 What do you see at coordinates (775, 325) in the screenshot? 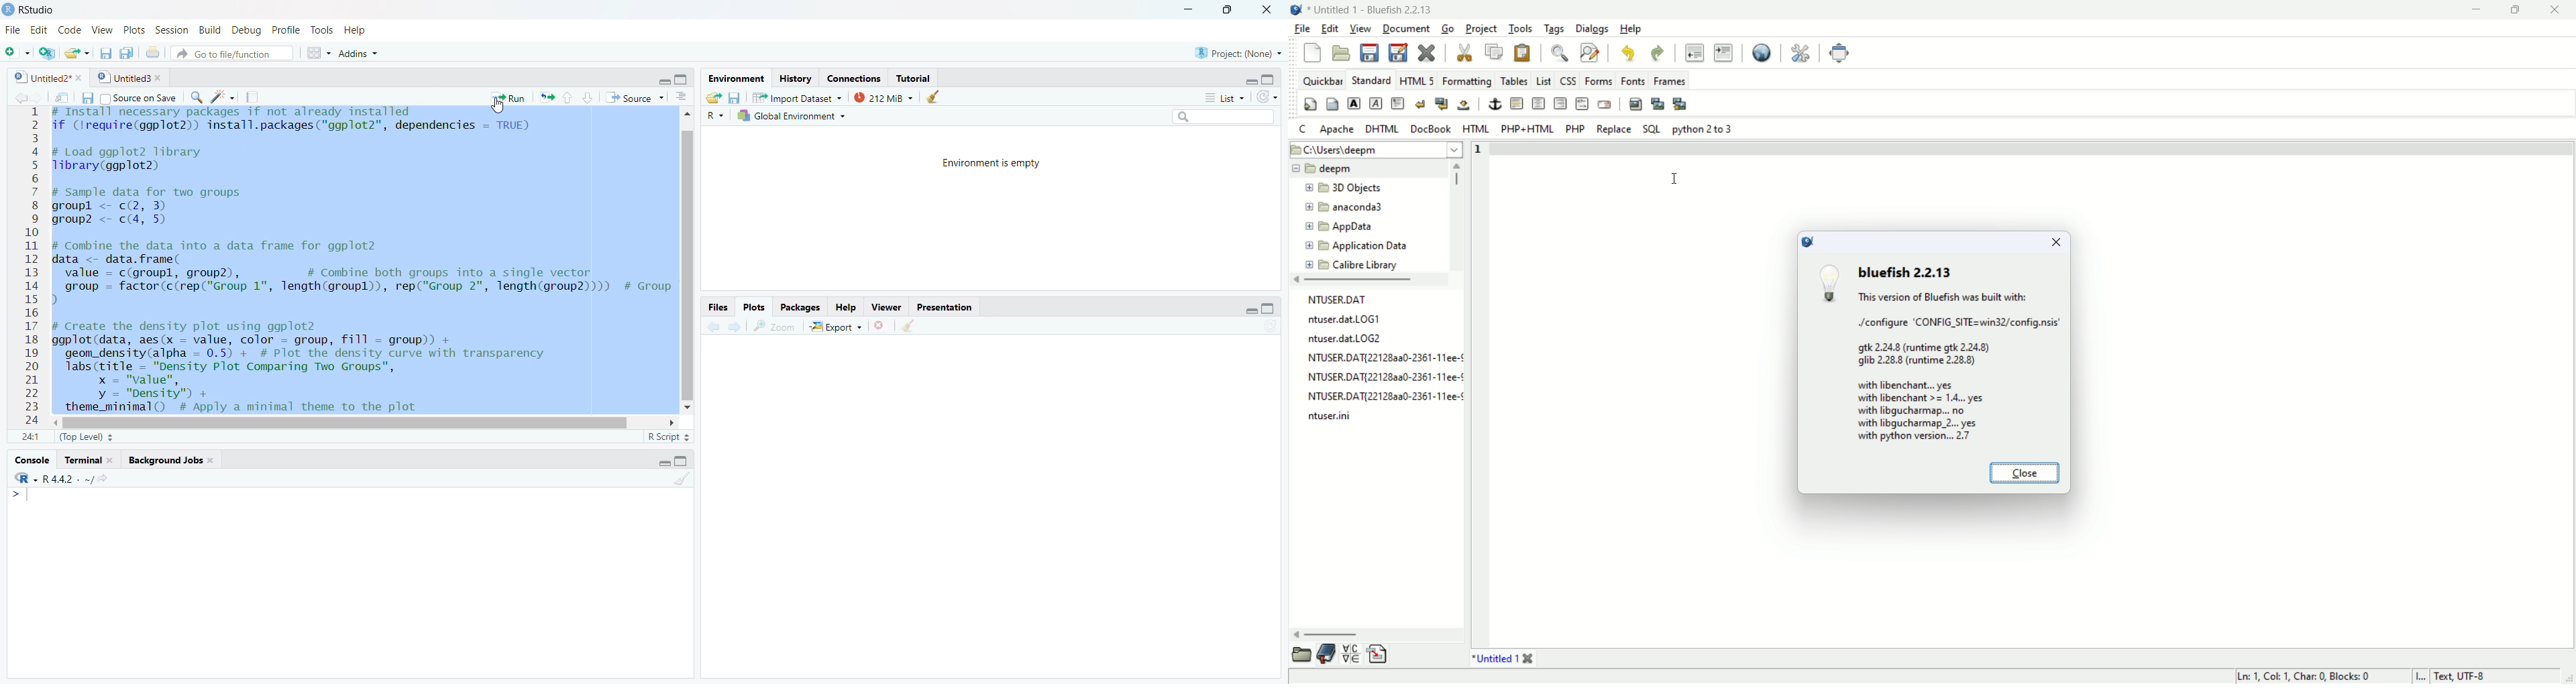
I see `zoom` at bounding box center [775, 325].